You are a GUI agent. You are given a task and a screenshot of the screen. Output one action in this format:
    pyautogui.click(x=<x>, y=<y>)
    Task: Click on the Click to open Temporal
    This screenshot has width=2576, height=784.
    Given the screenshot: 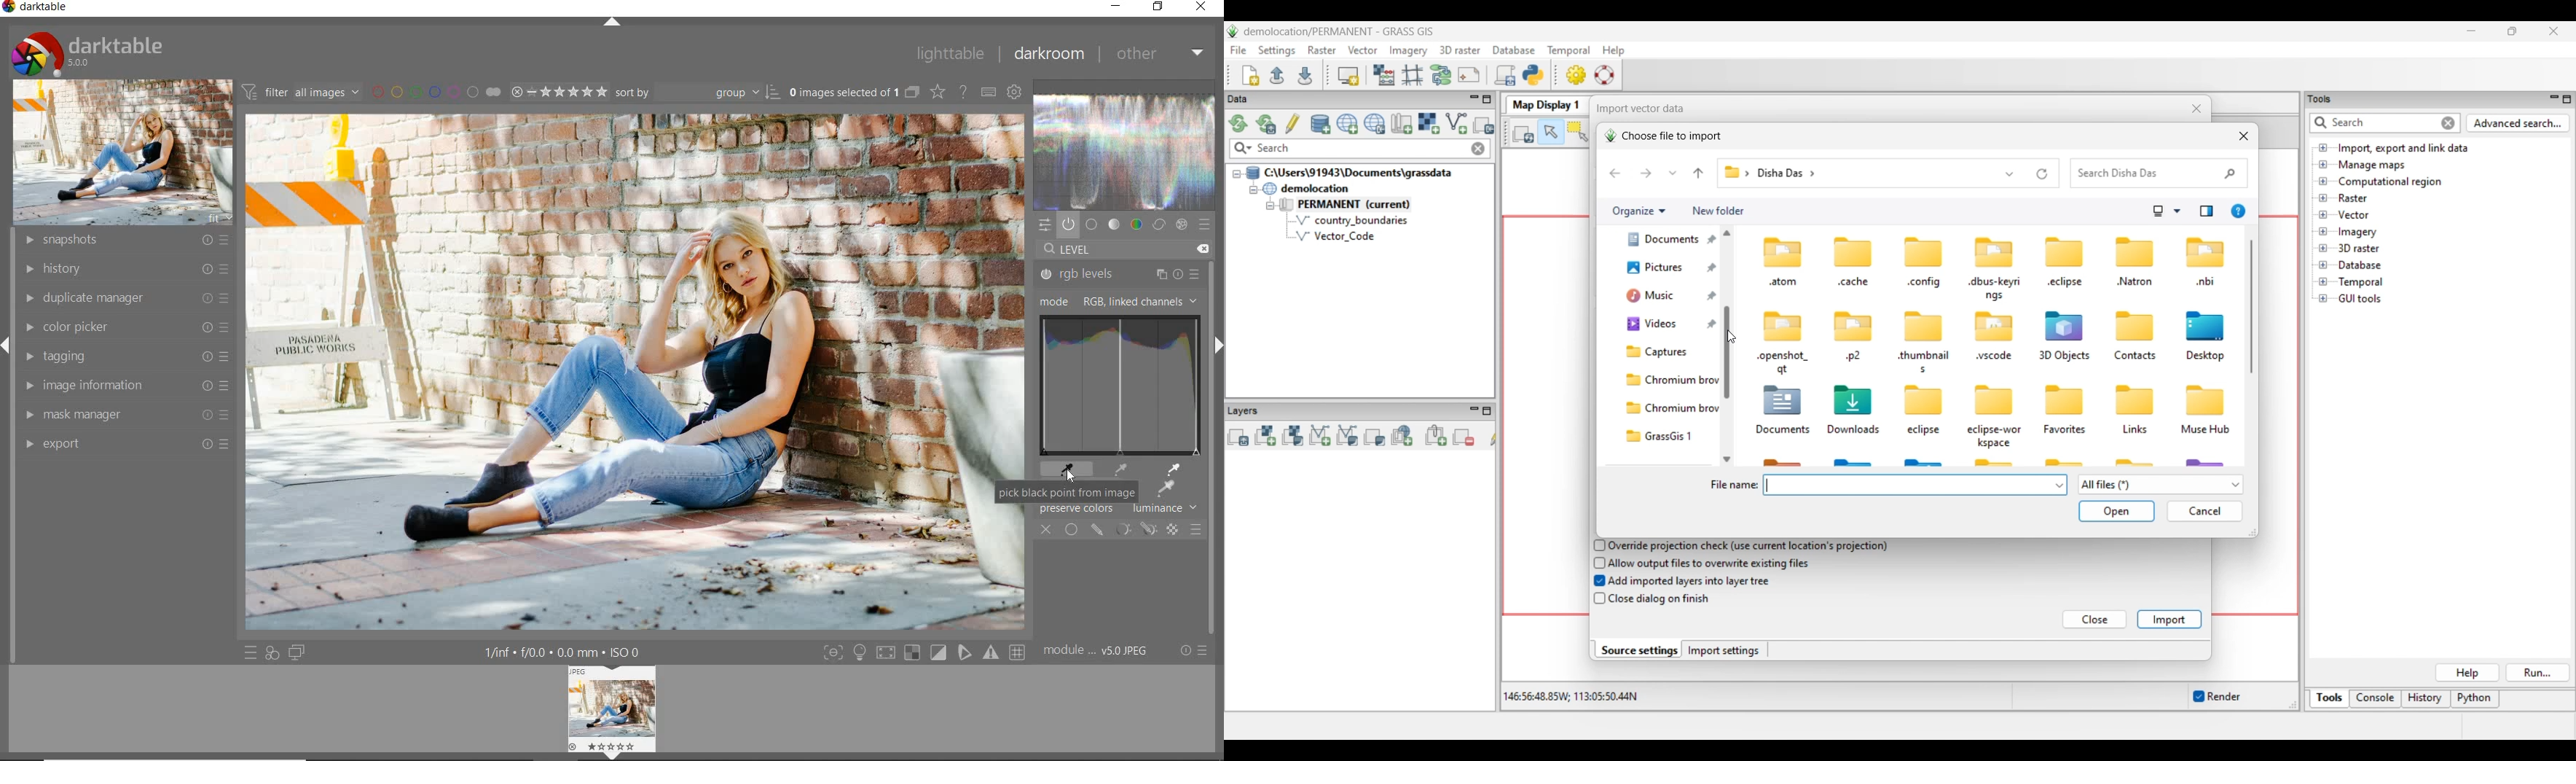 What is the action you would take?
    pyautogui.click(x=2323, y=282)
    